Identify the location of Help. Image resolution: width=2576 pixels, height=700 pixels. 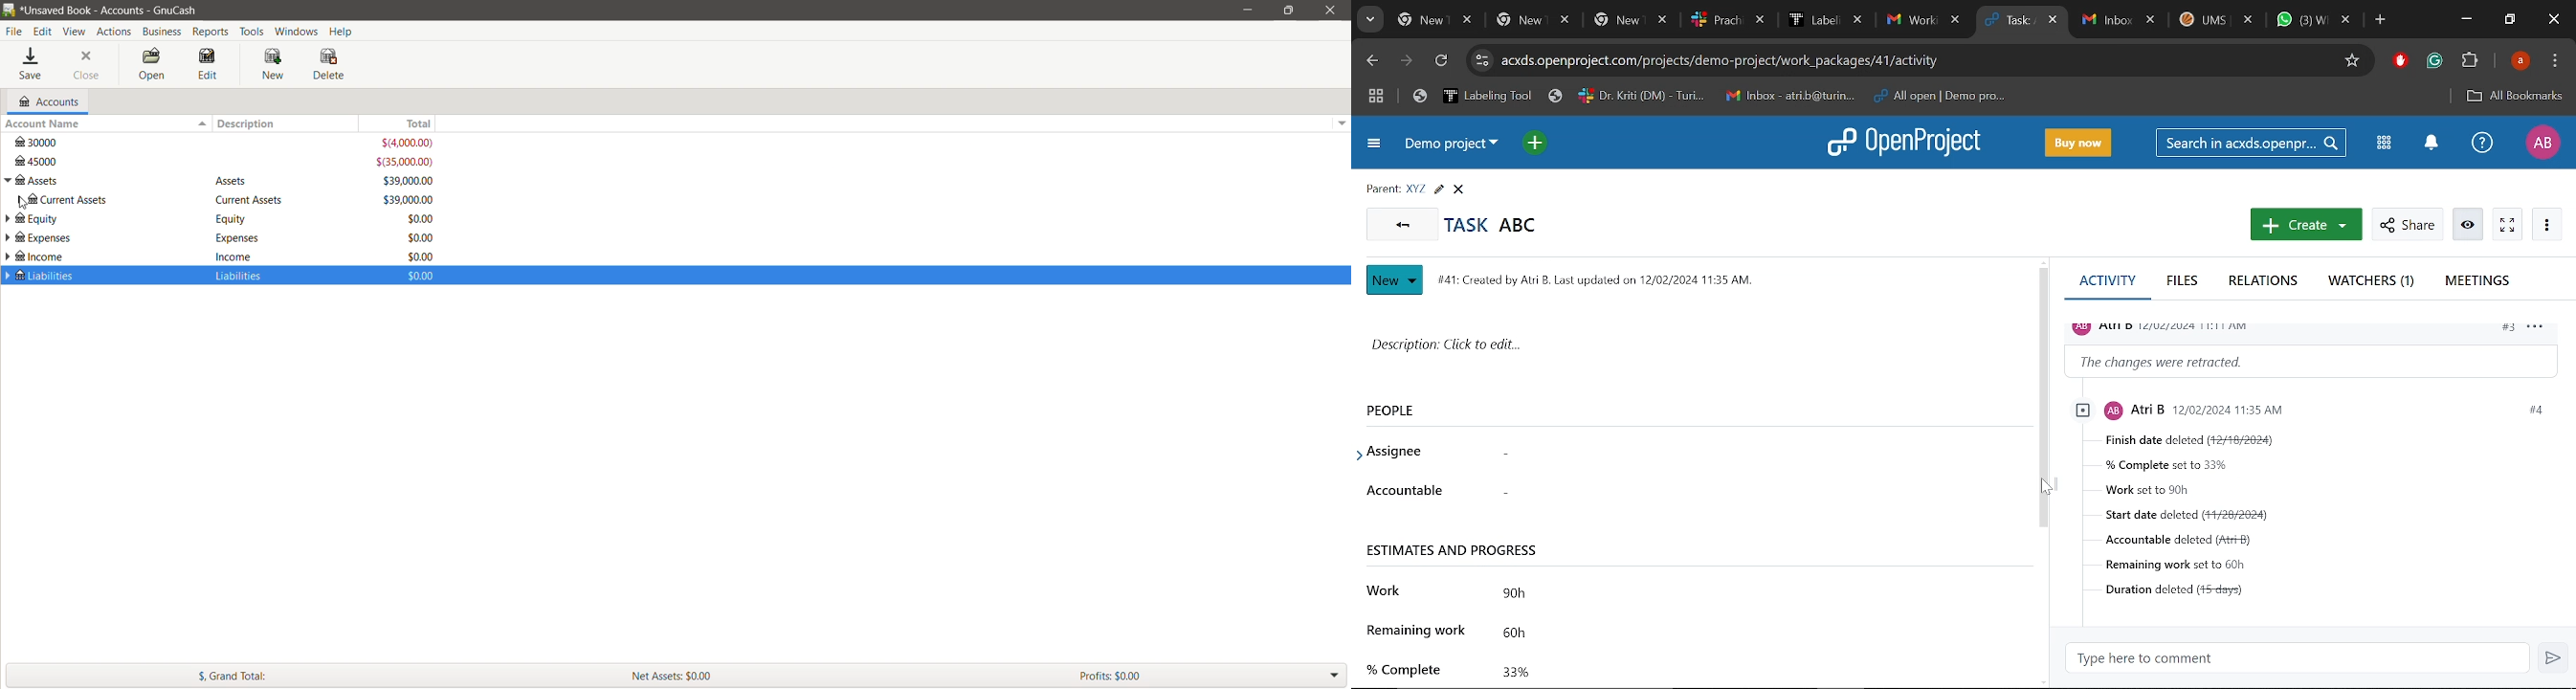
(342, 31).